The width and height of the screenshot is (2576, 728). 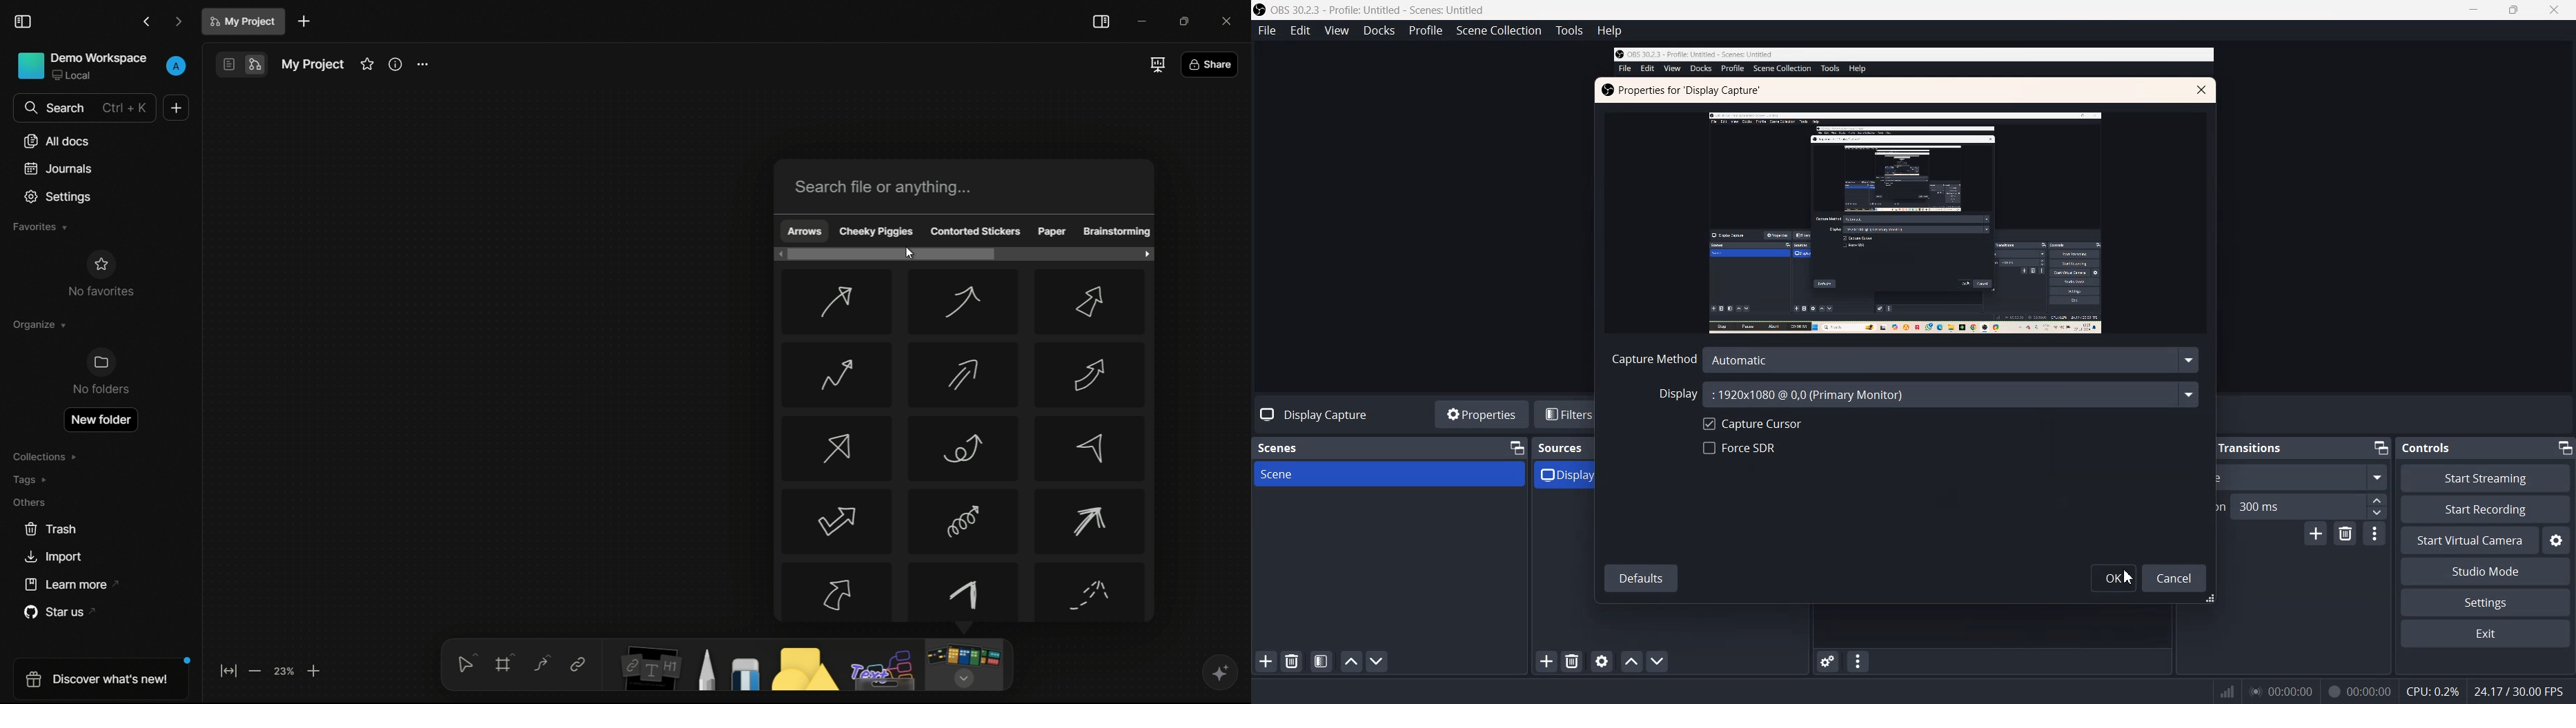 I want to click on arrow-10, so click(x=836, y=522).